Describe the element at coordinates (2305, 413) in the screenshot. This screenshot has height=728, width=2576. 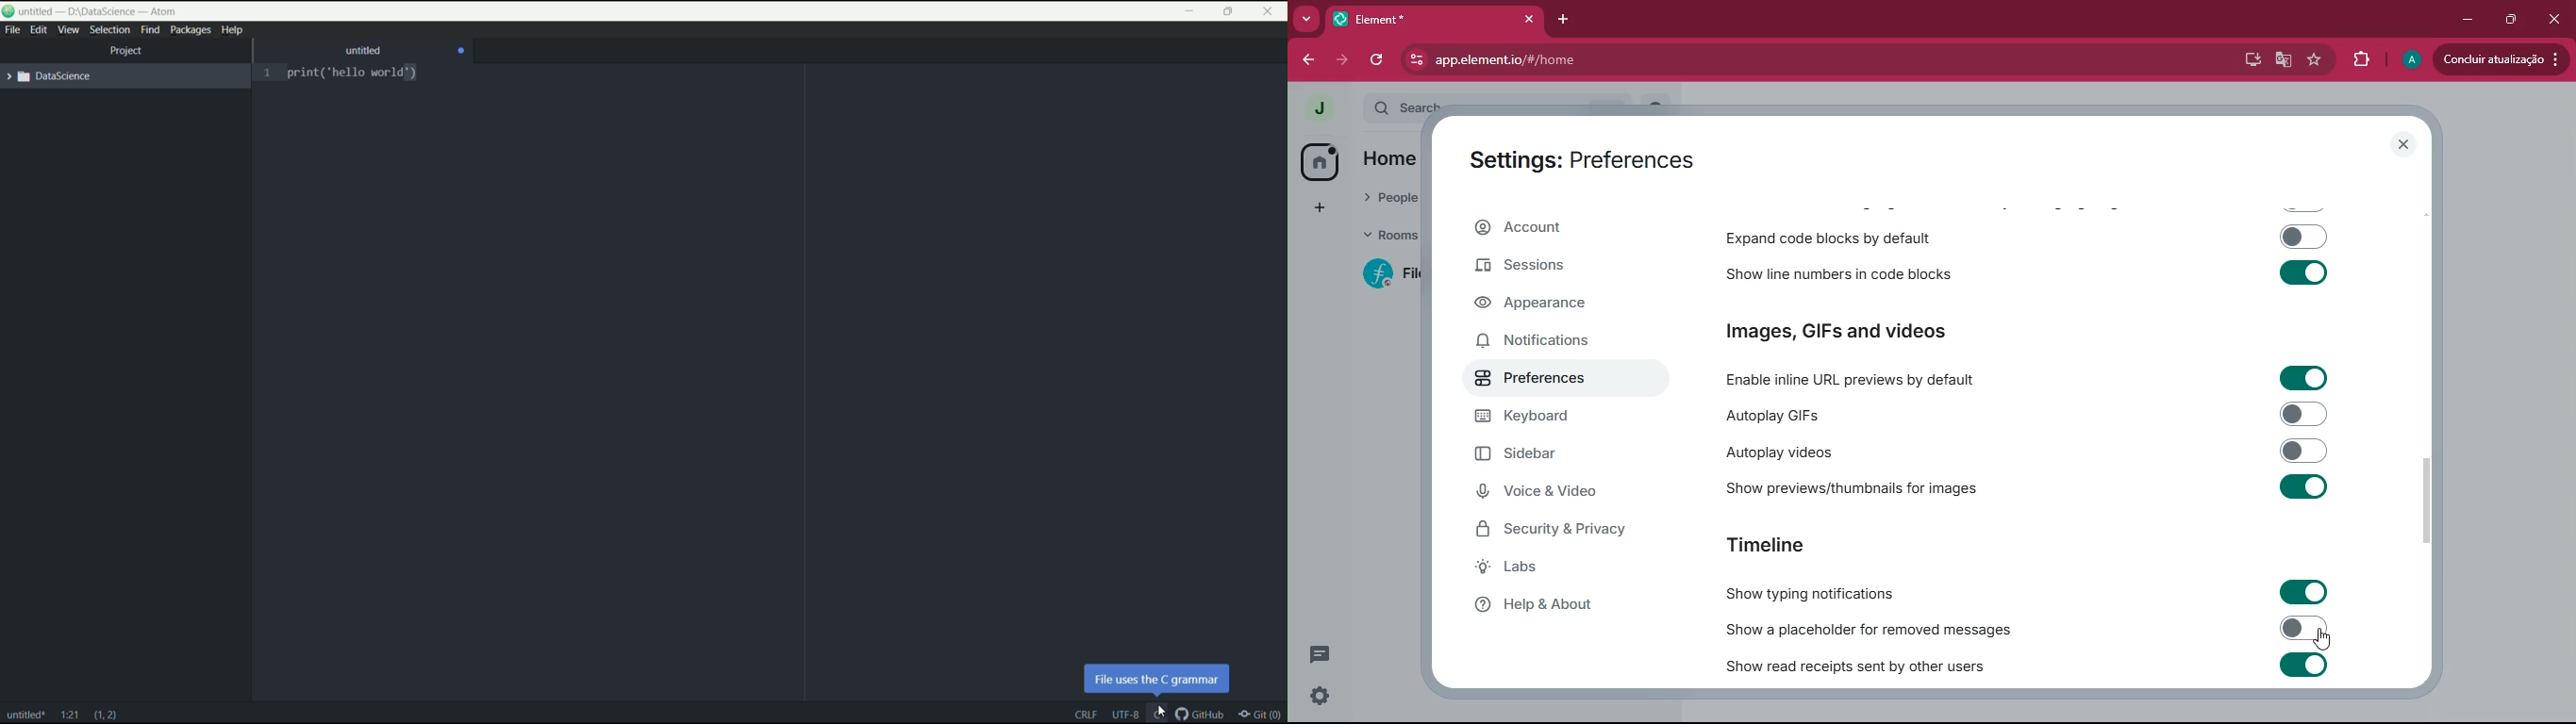
I see `toggle on/off` at that location.